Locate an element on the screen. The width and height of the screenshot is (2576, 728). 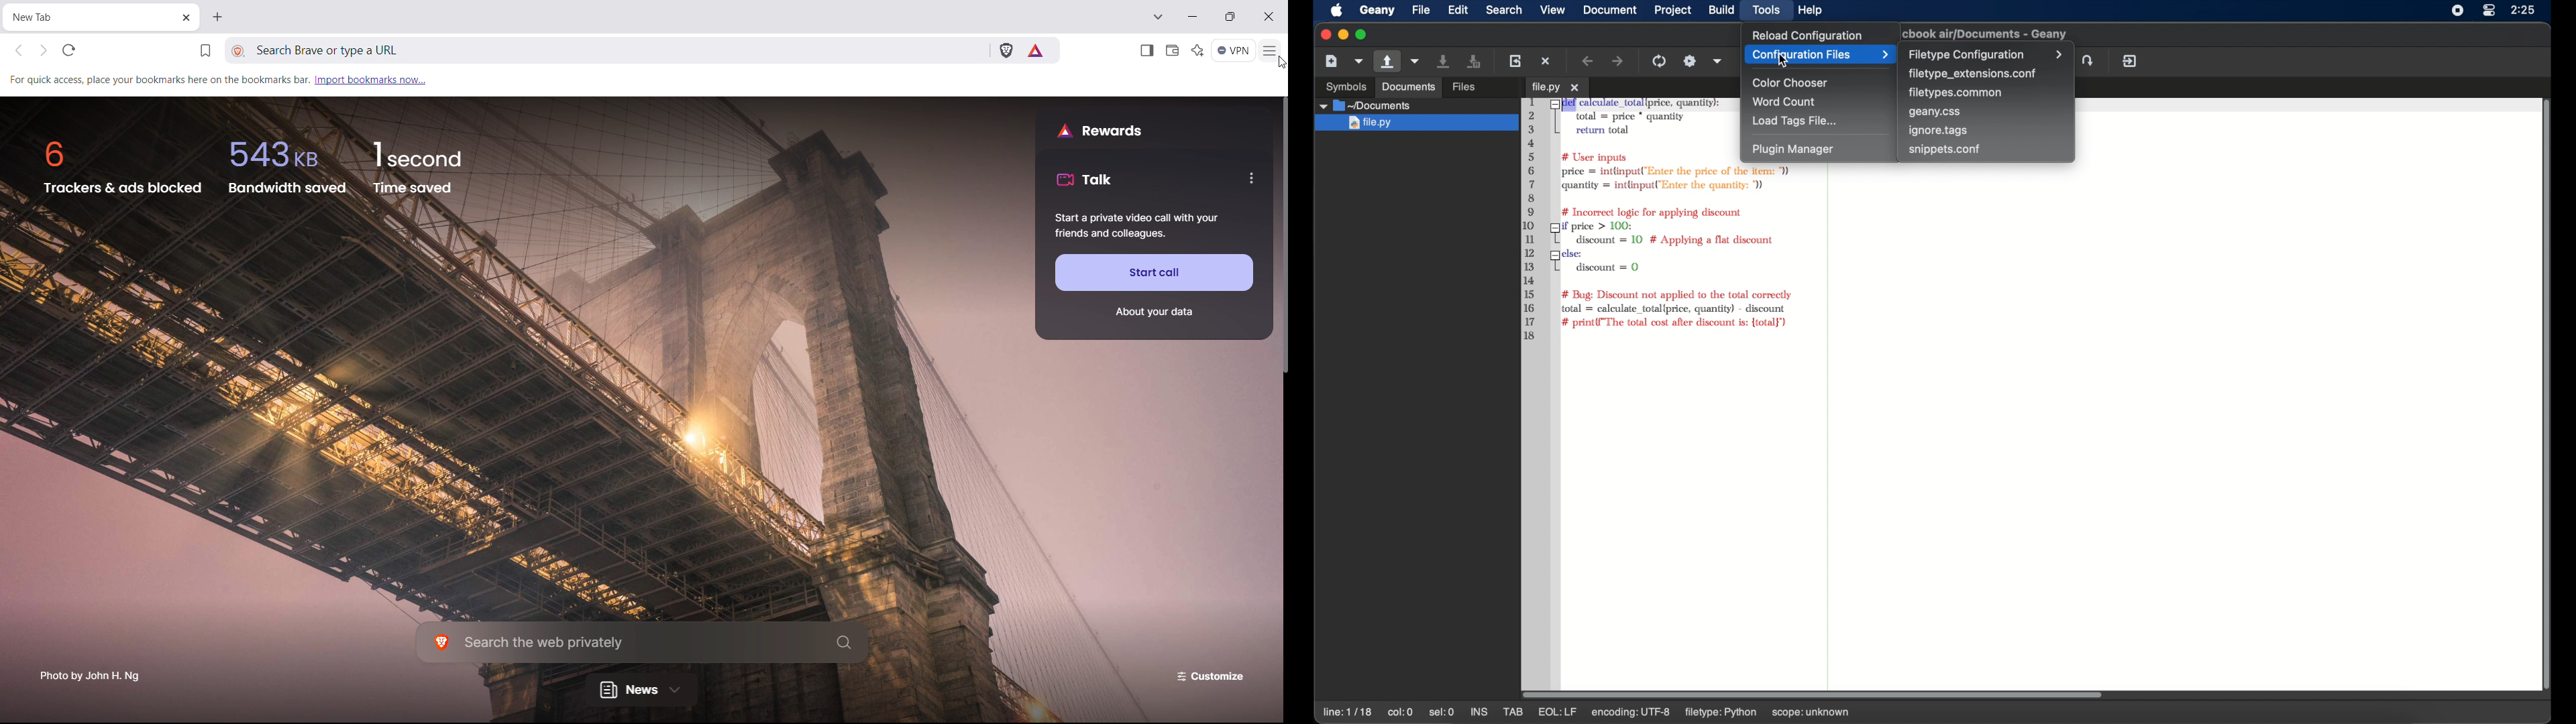
apple icon is located at coordinates (1337, 11).